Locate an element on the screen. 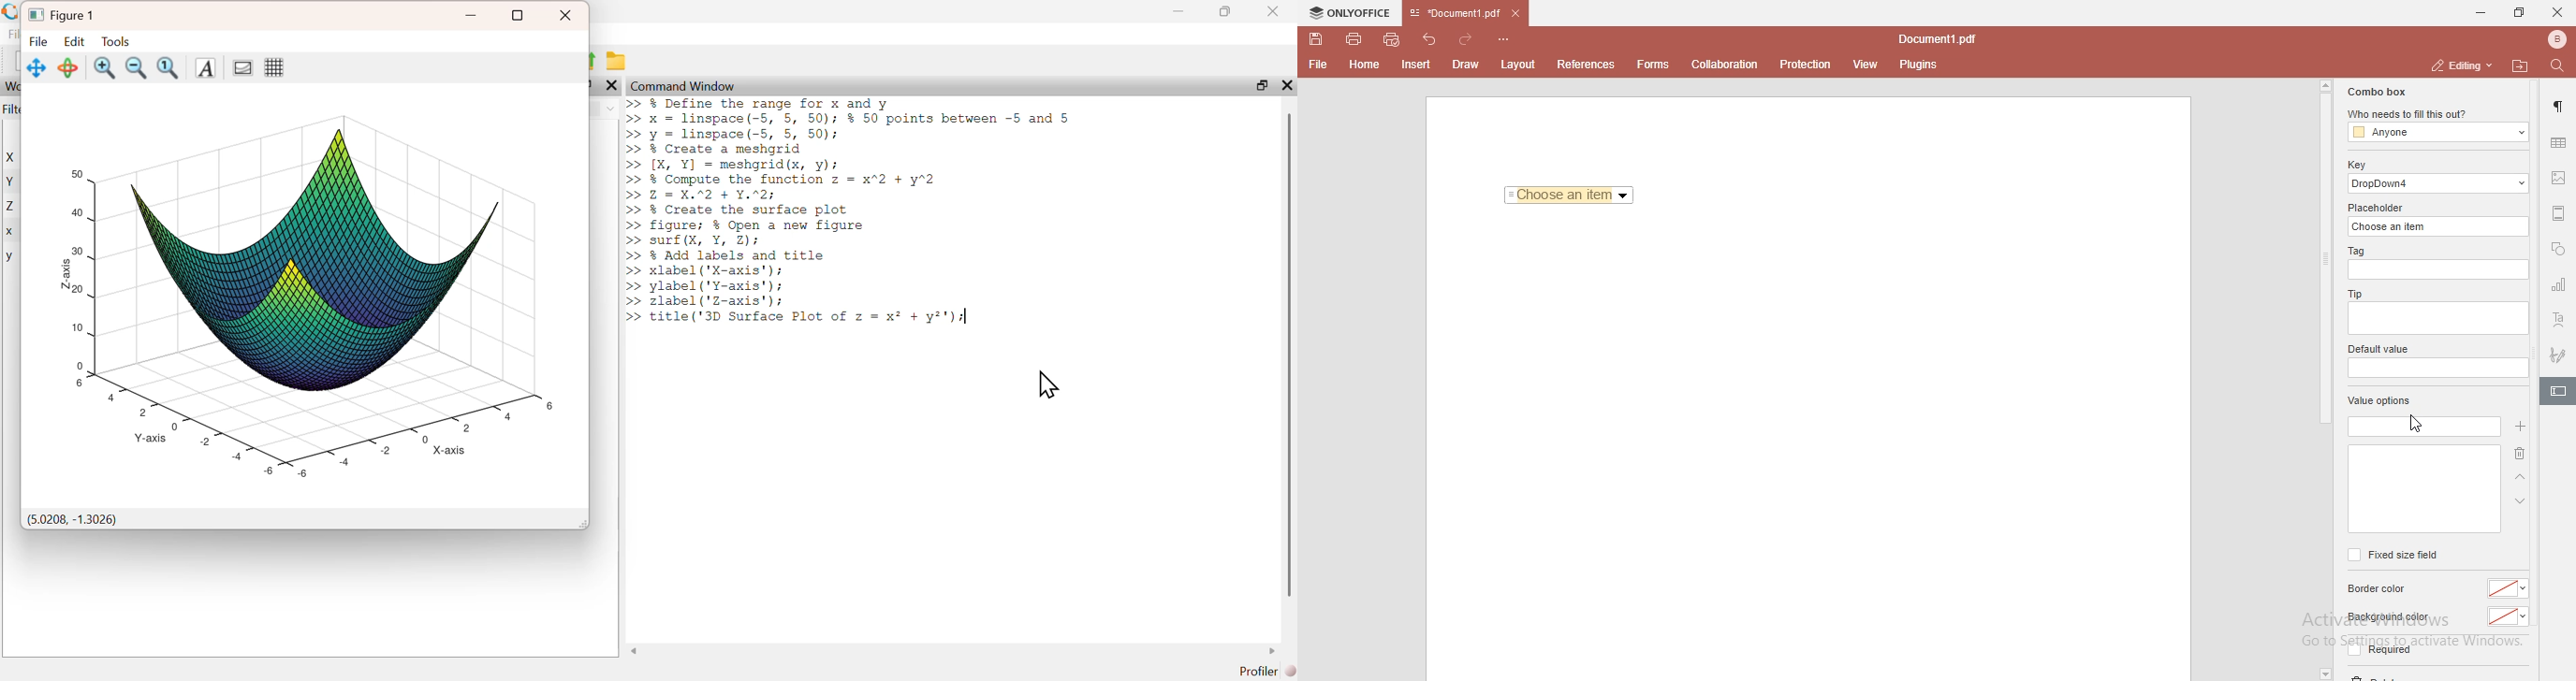 Image resolution: width=2576 pixels, height=700 pixels. minimize is located at coordinates (473, 16).